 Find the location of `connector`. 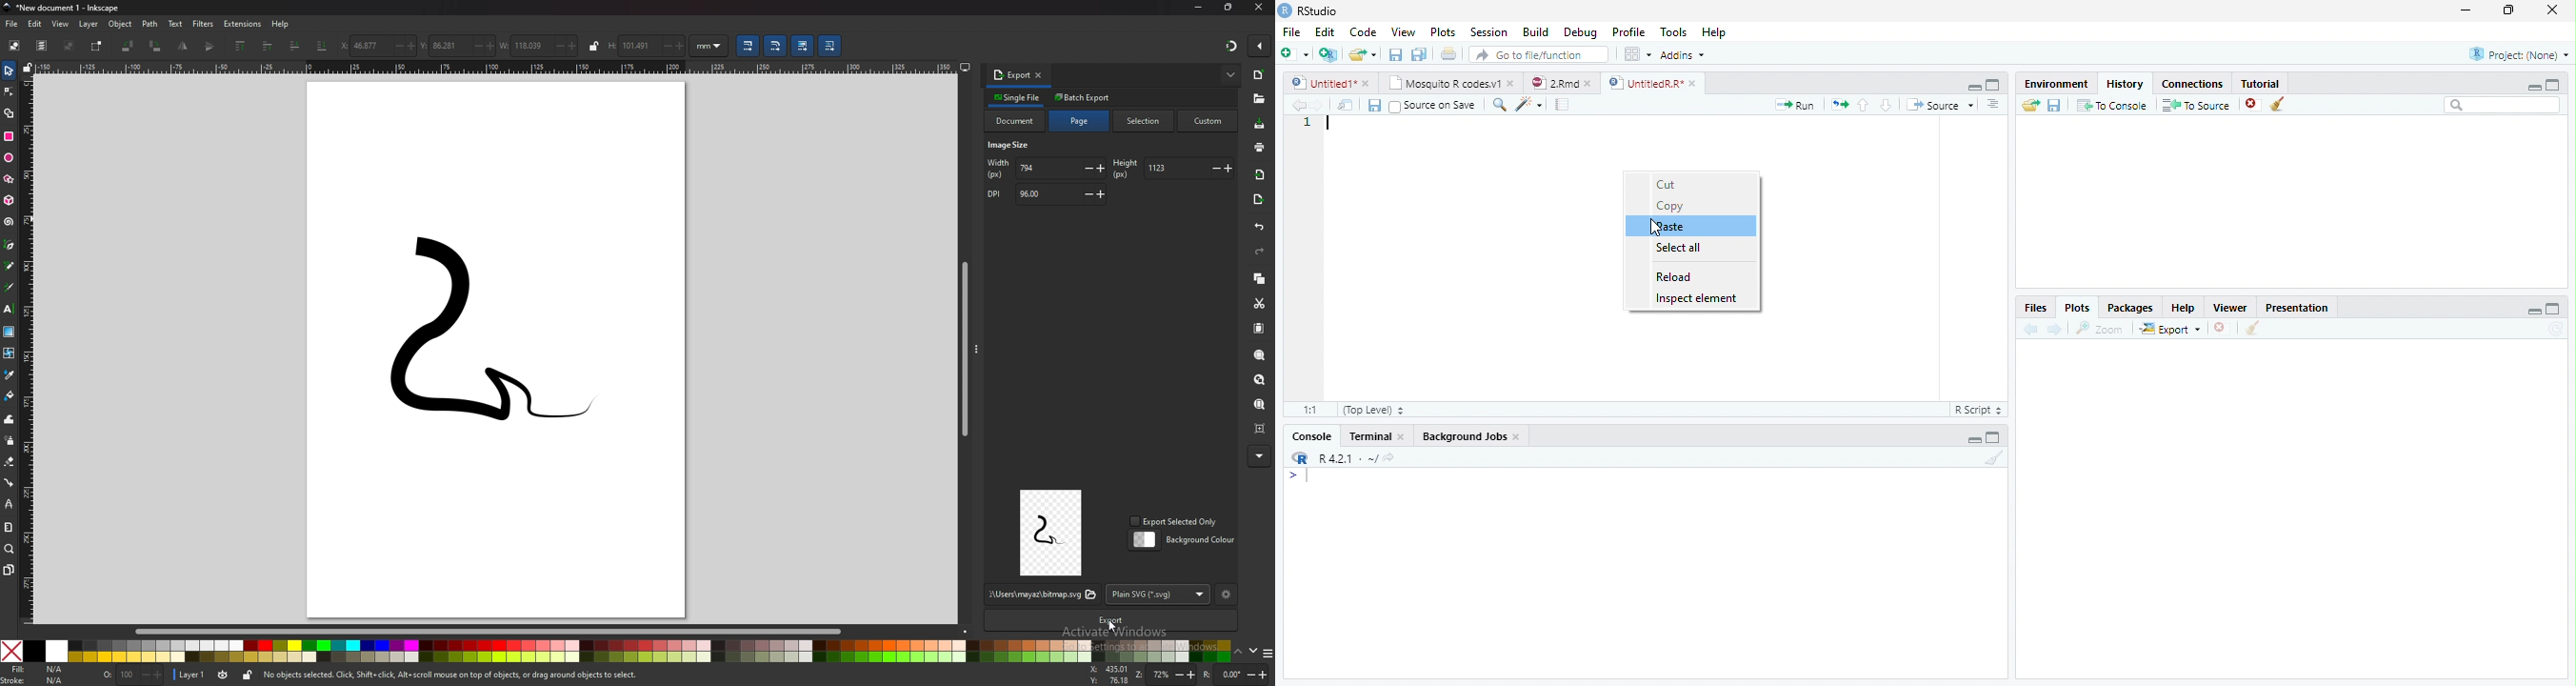

connector is located at coordinates (9, 482).